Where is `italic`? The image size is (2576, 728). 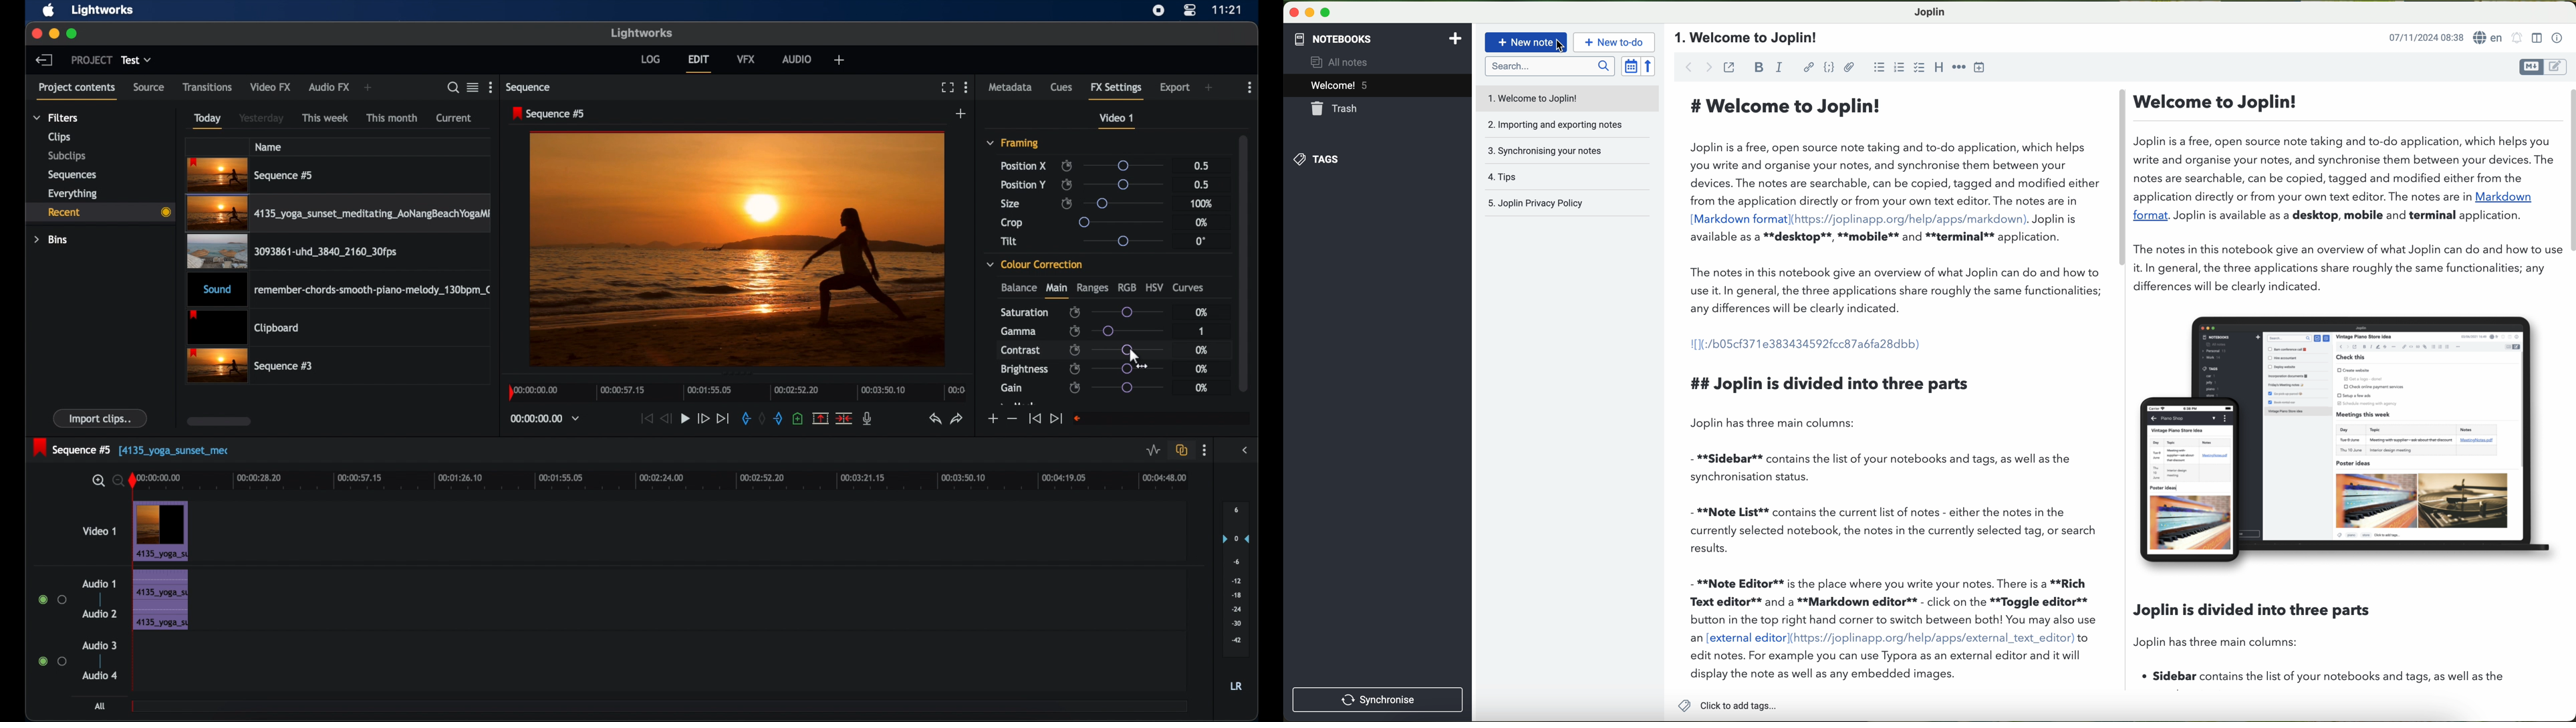
italic is located at coordinates (1779, 67).